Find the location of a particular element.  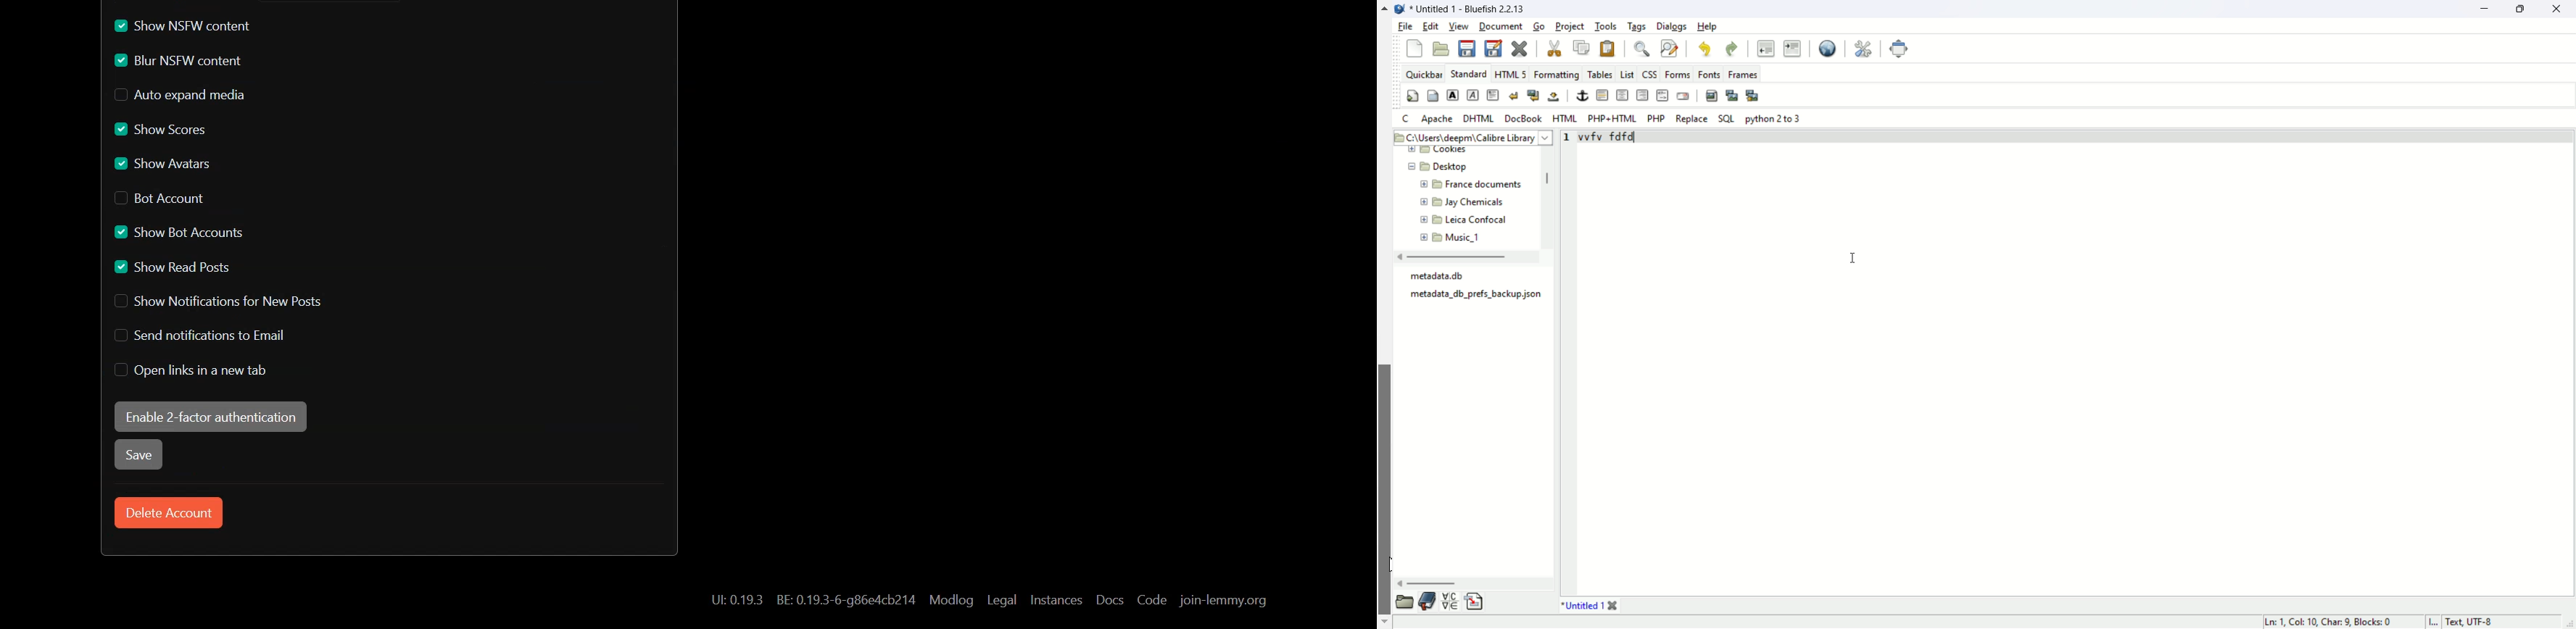

cursor is located at coordinates (1855, 255).